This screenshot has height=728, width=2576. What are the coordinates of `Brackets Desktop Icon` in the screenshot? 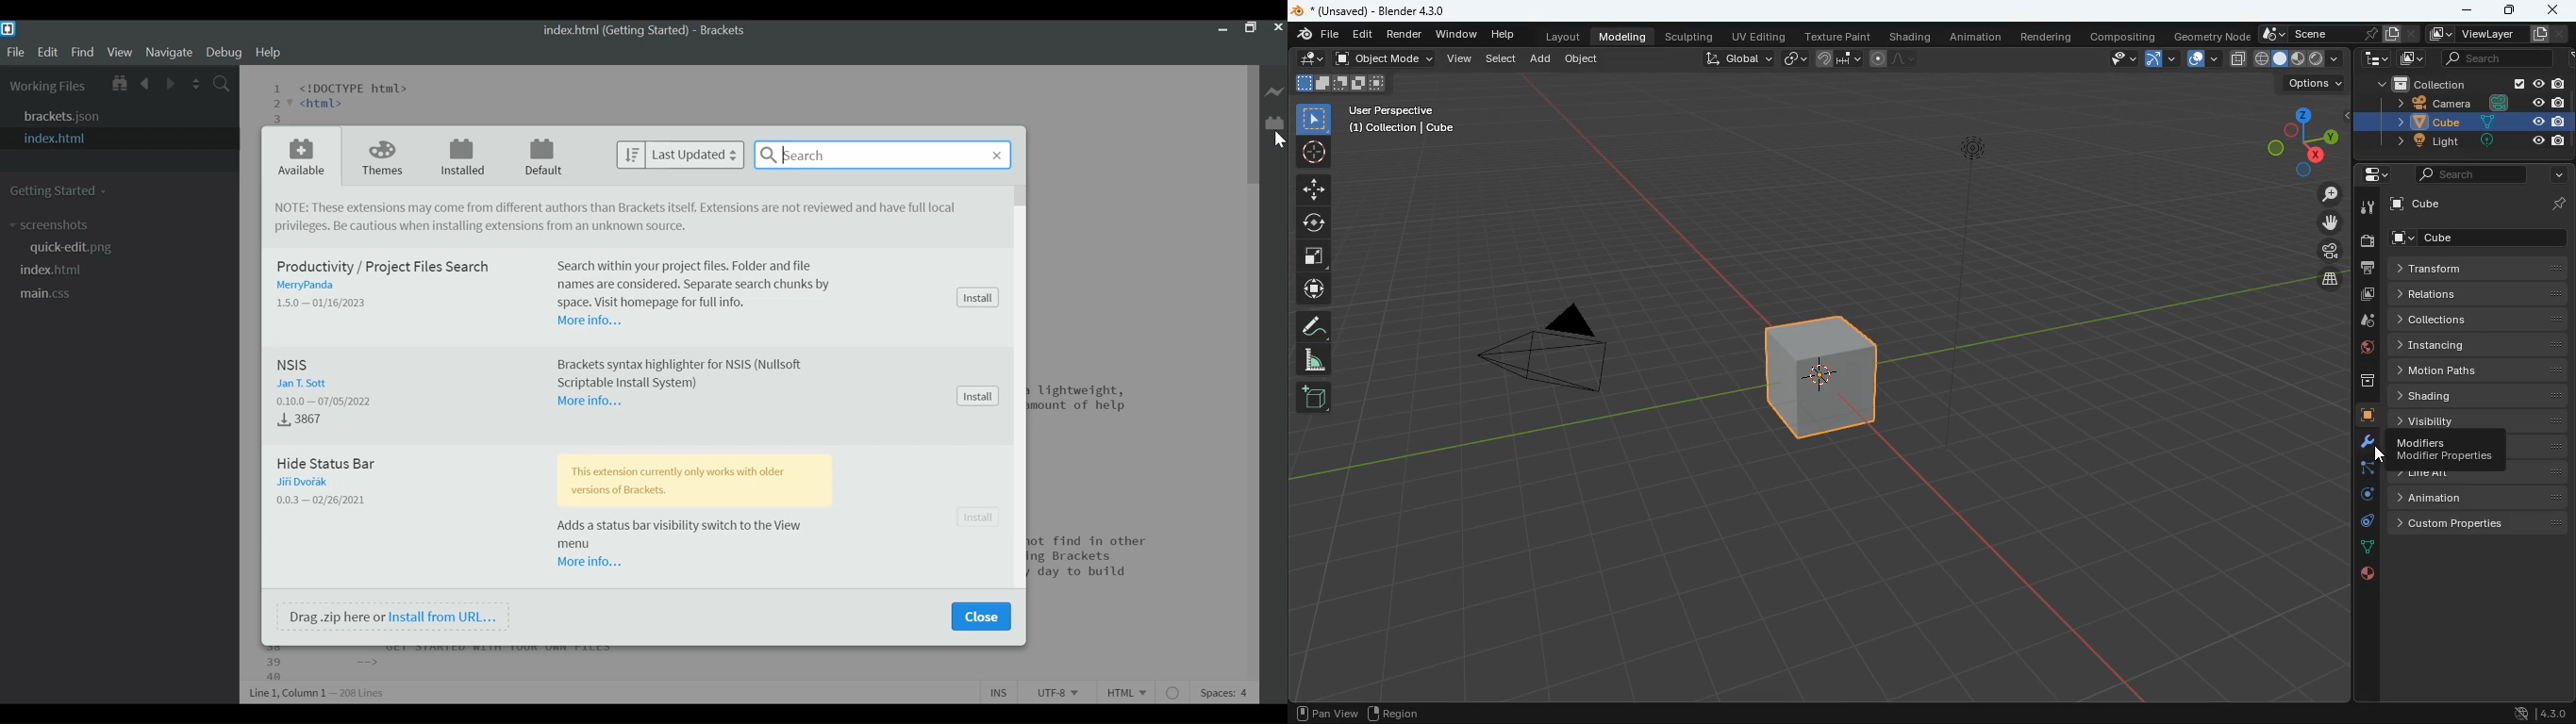 It's located at (11, 29).